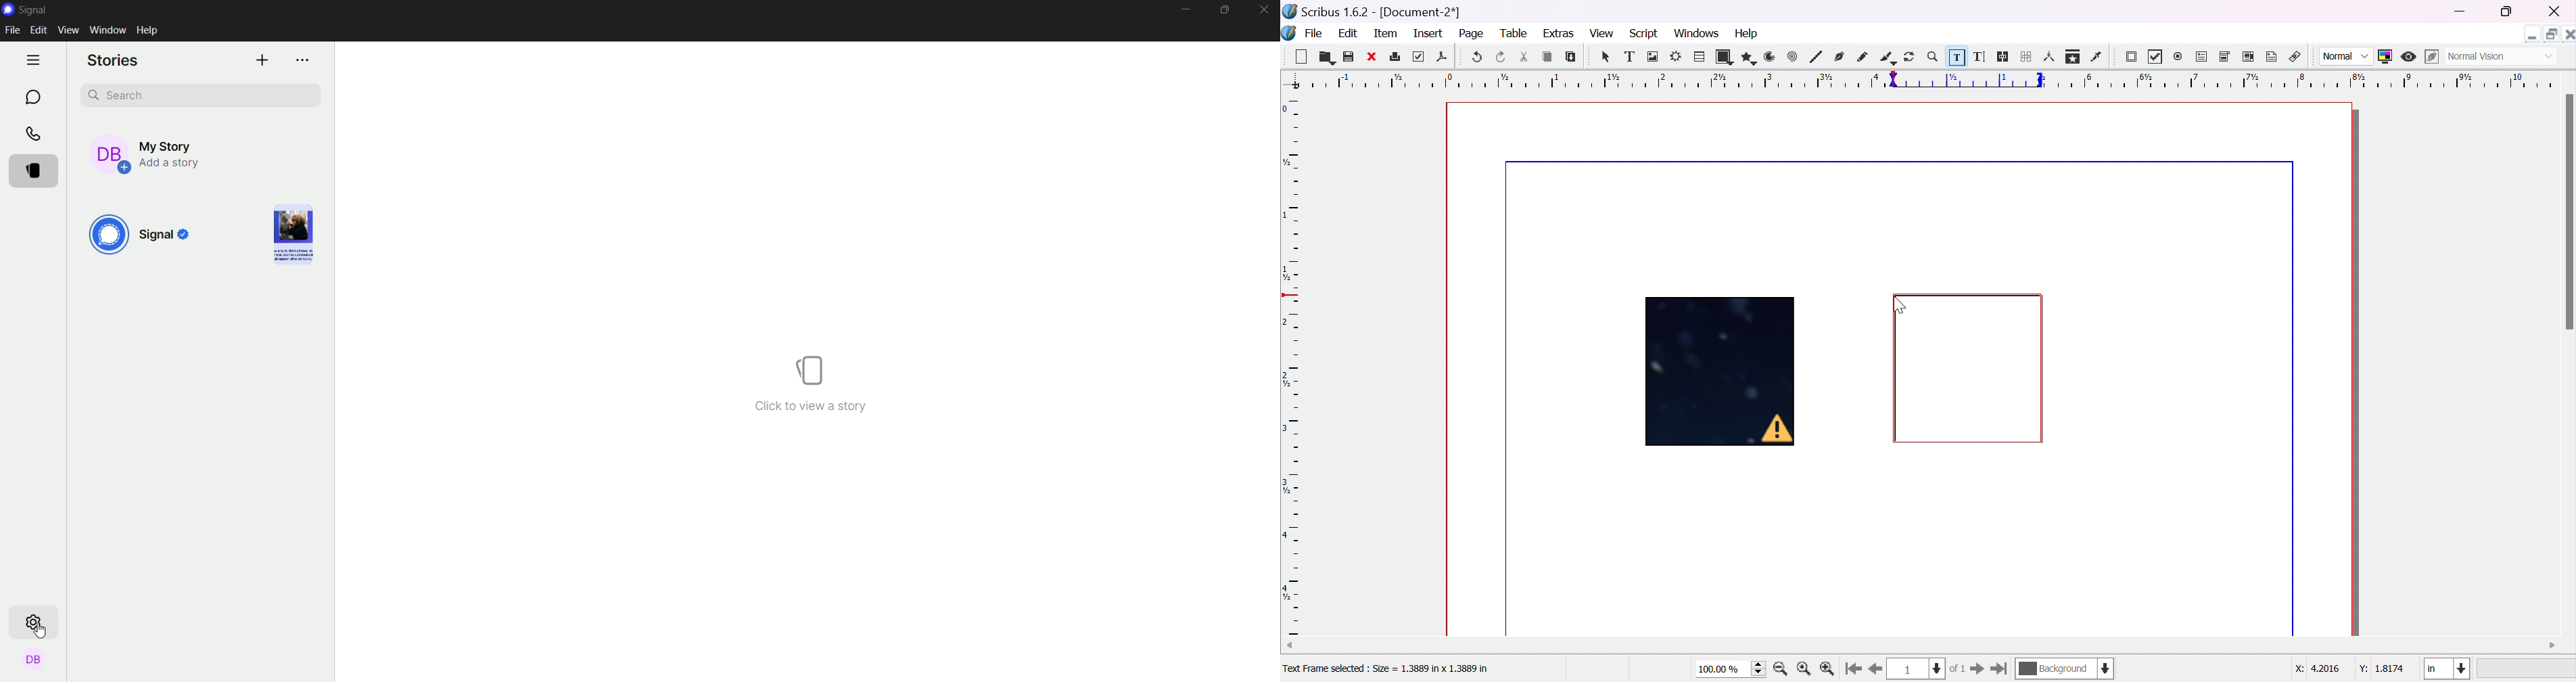  I want to click on scroll right, so click(2553, 645).